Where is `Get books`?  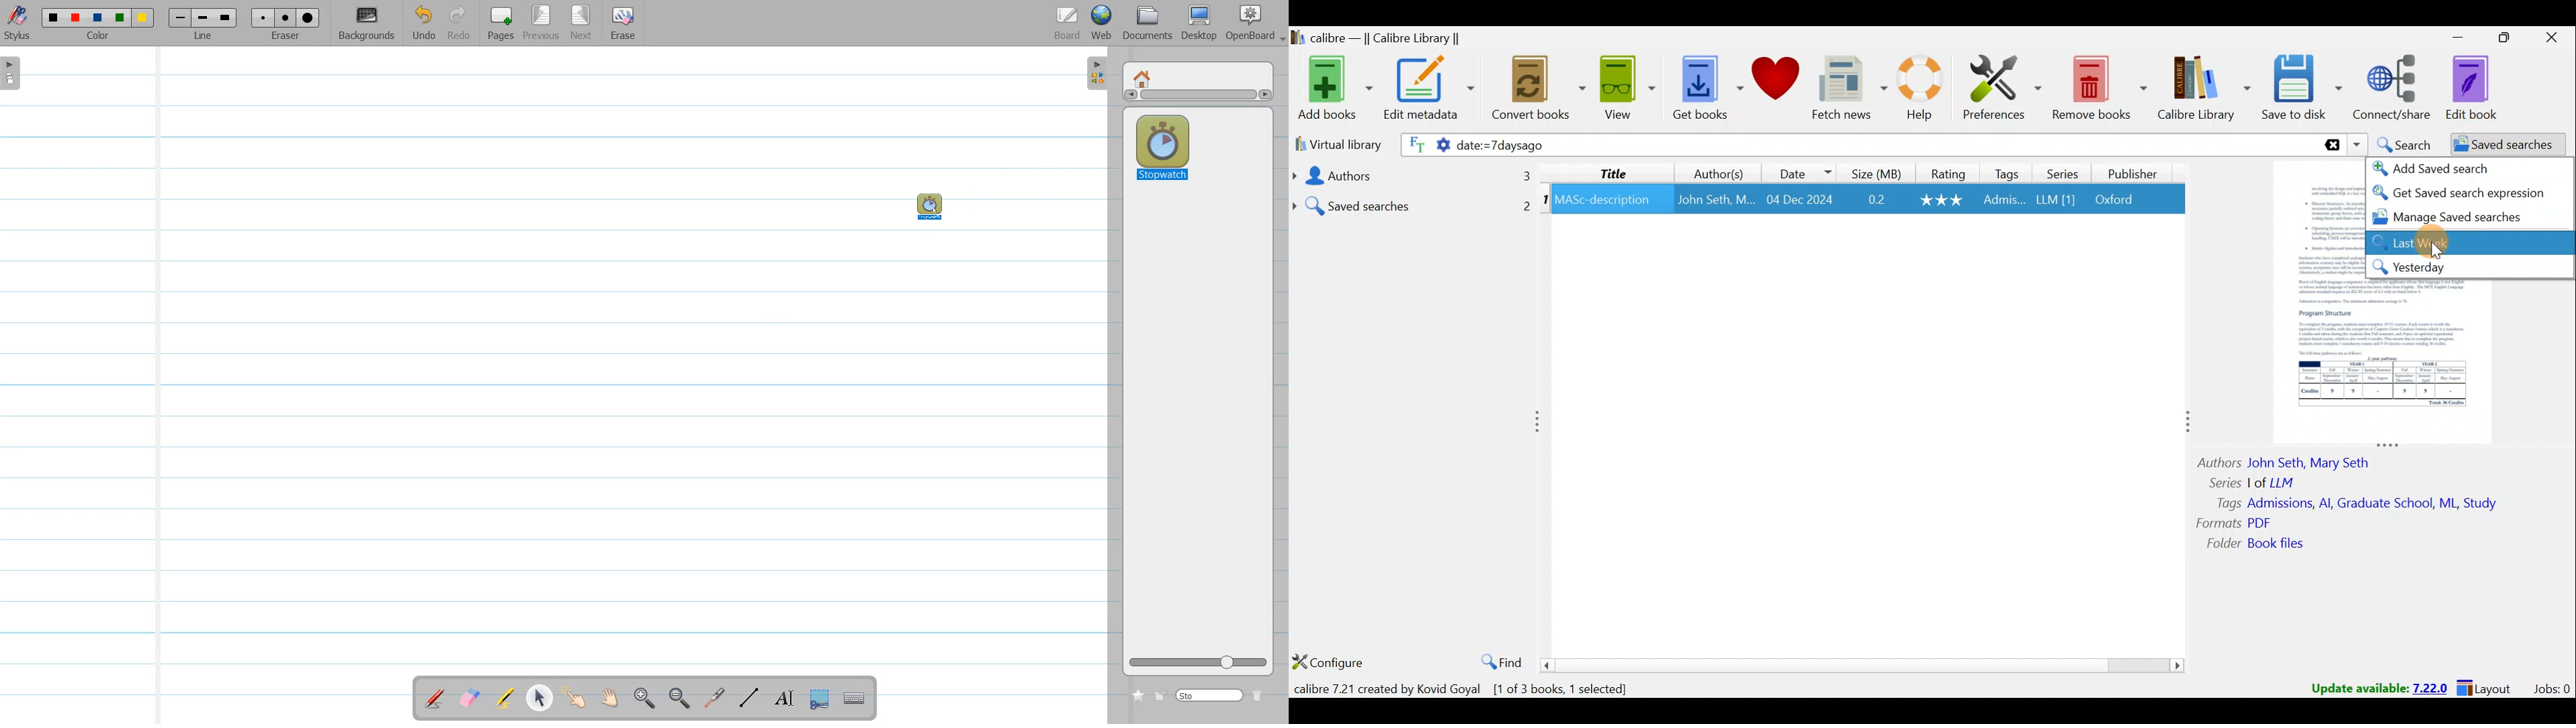
Get books is located at coordinates (1702, 86).